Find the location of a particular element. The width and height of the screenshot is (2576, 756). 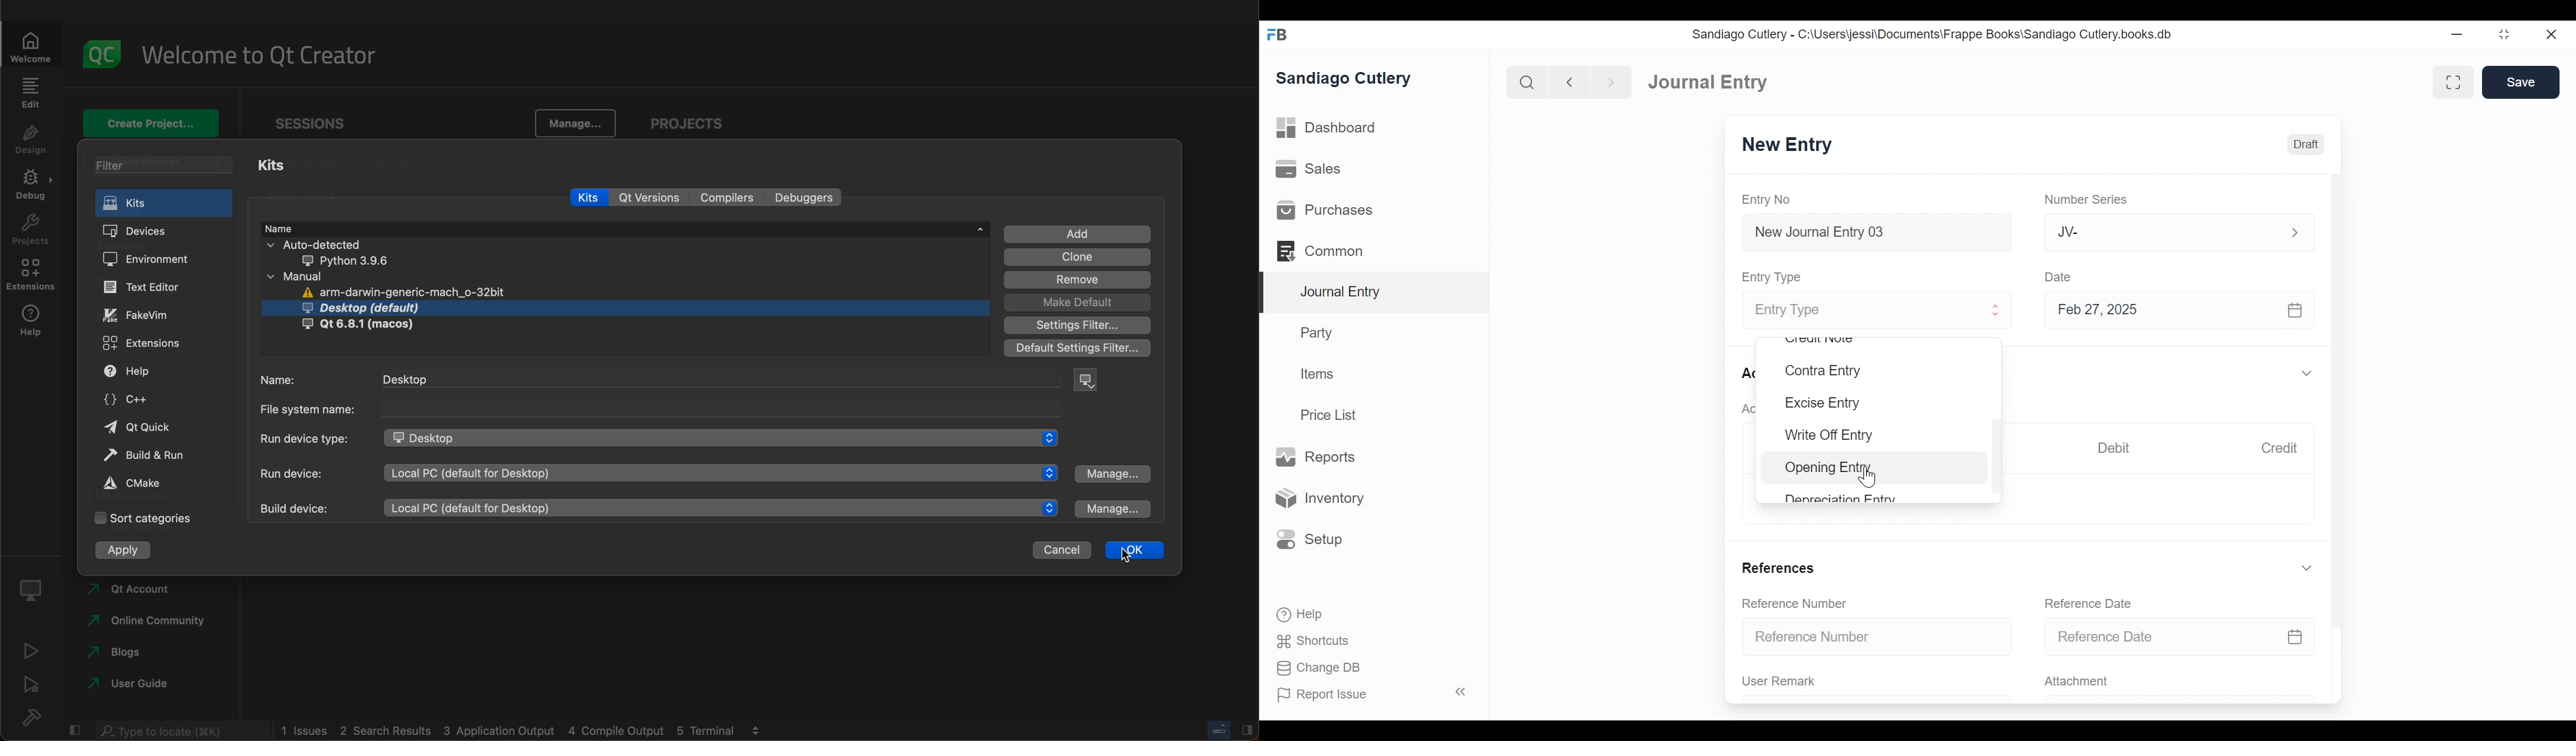

Excise Entry is located at coordinates (1824, 403).